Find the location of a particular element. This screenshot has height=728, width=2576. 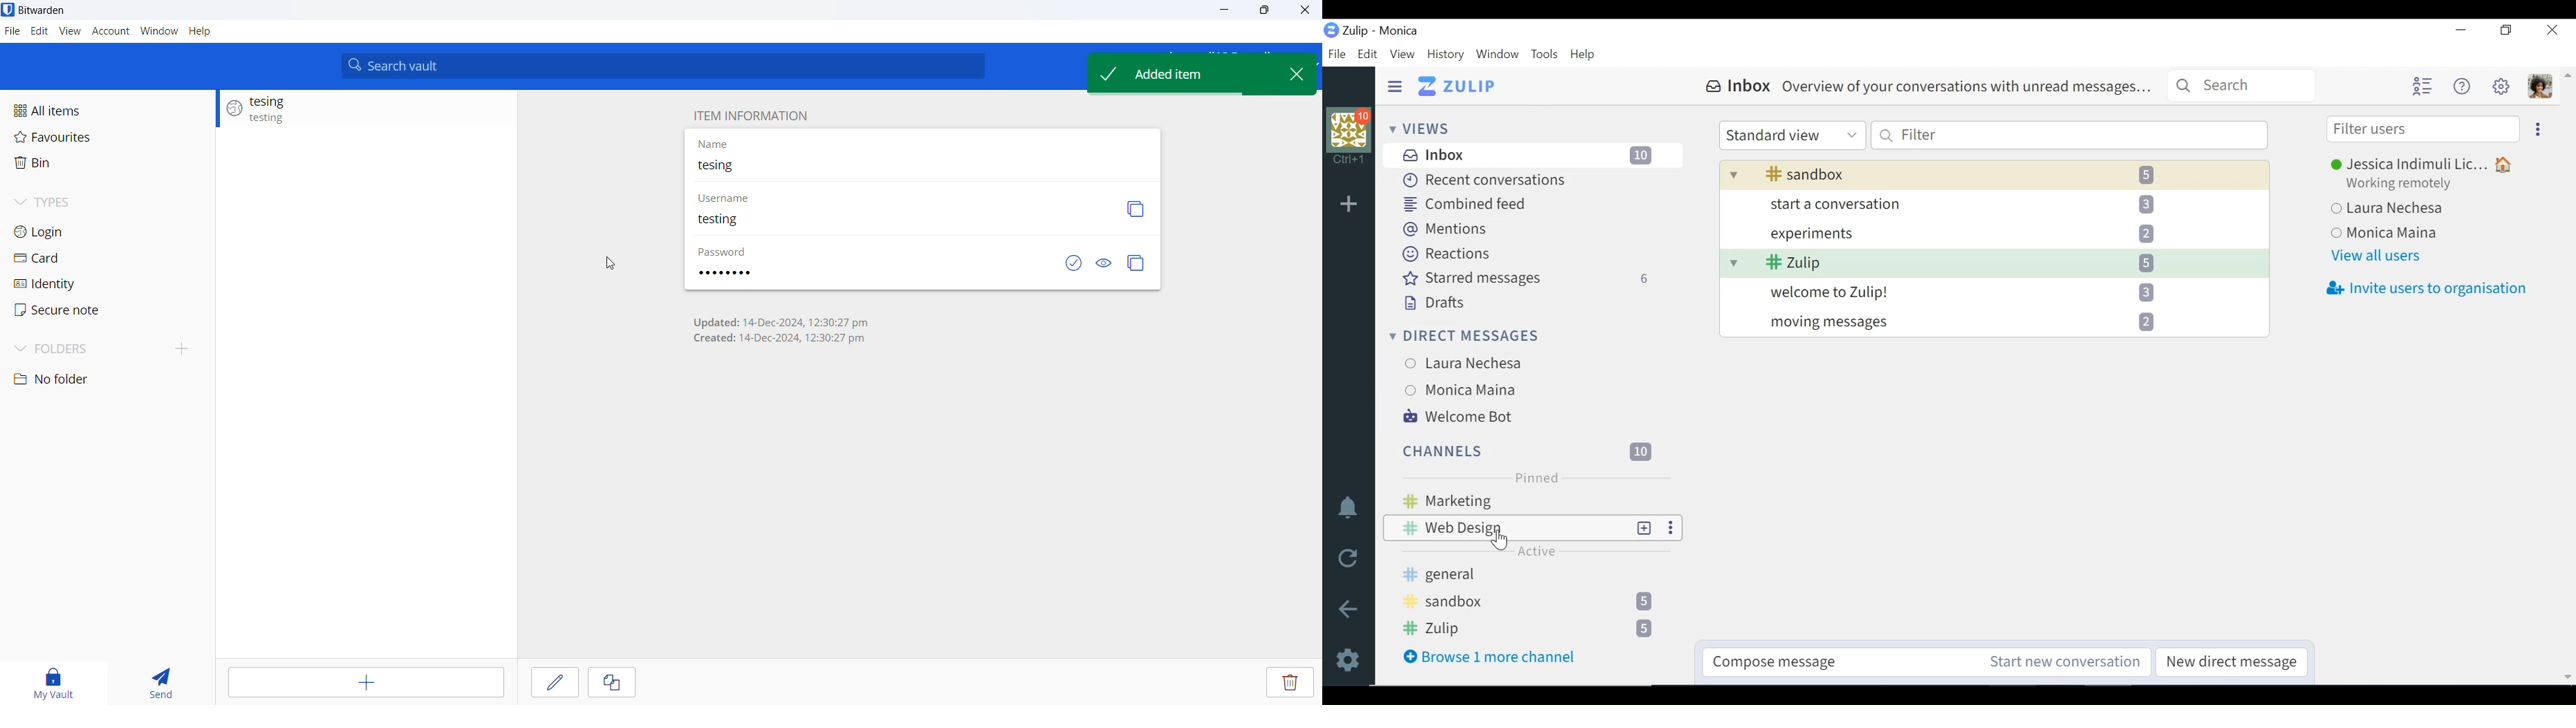

add New Topic is located at coordinates (1645, 527).